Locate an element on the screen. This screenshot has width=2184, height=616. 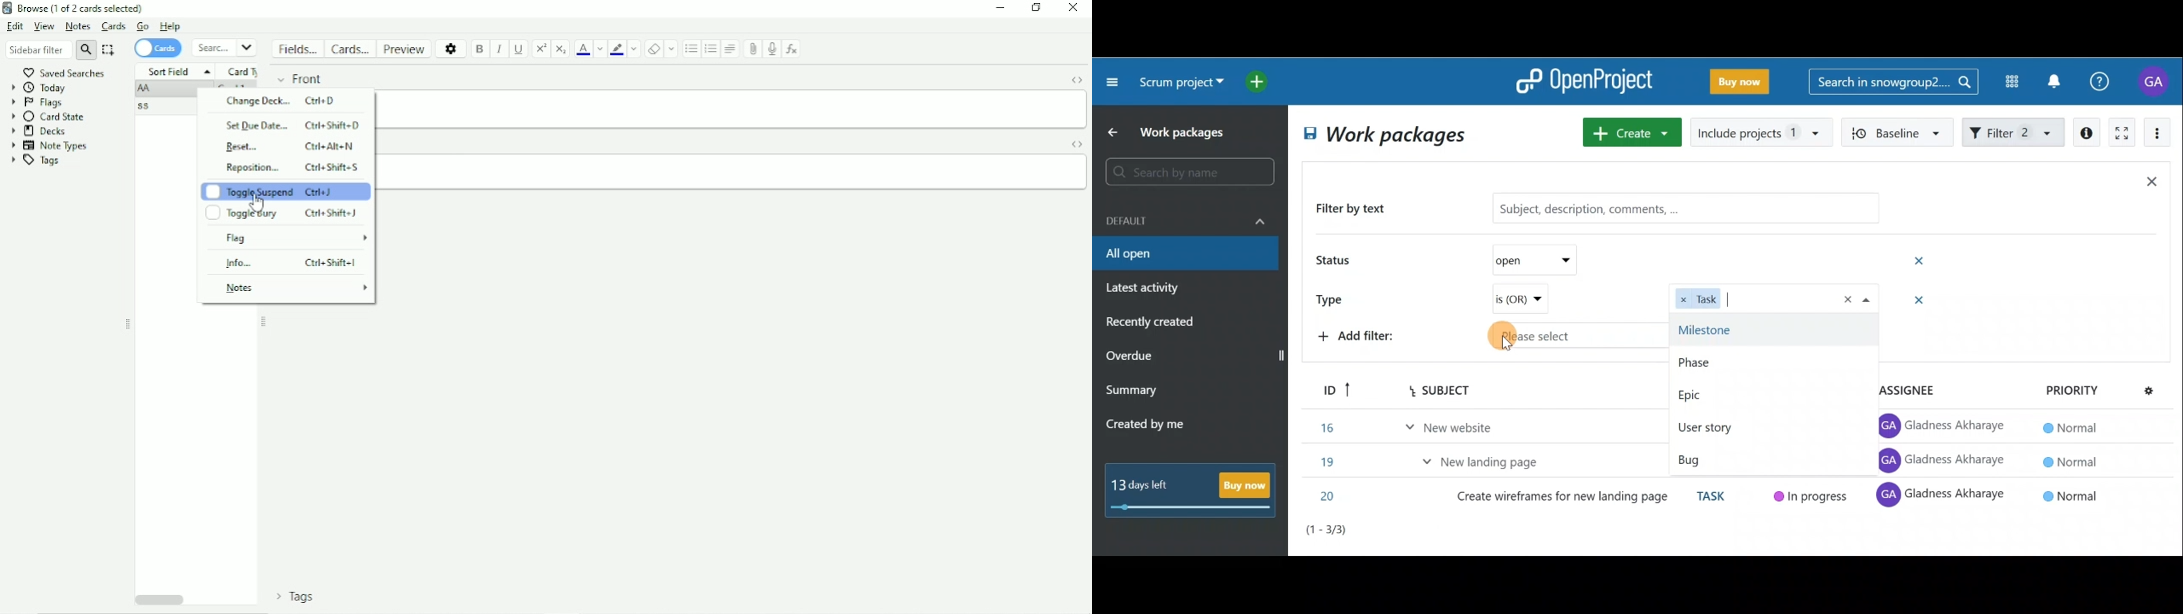
Horizontal scrollbar is located at coordinates (160, 600).